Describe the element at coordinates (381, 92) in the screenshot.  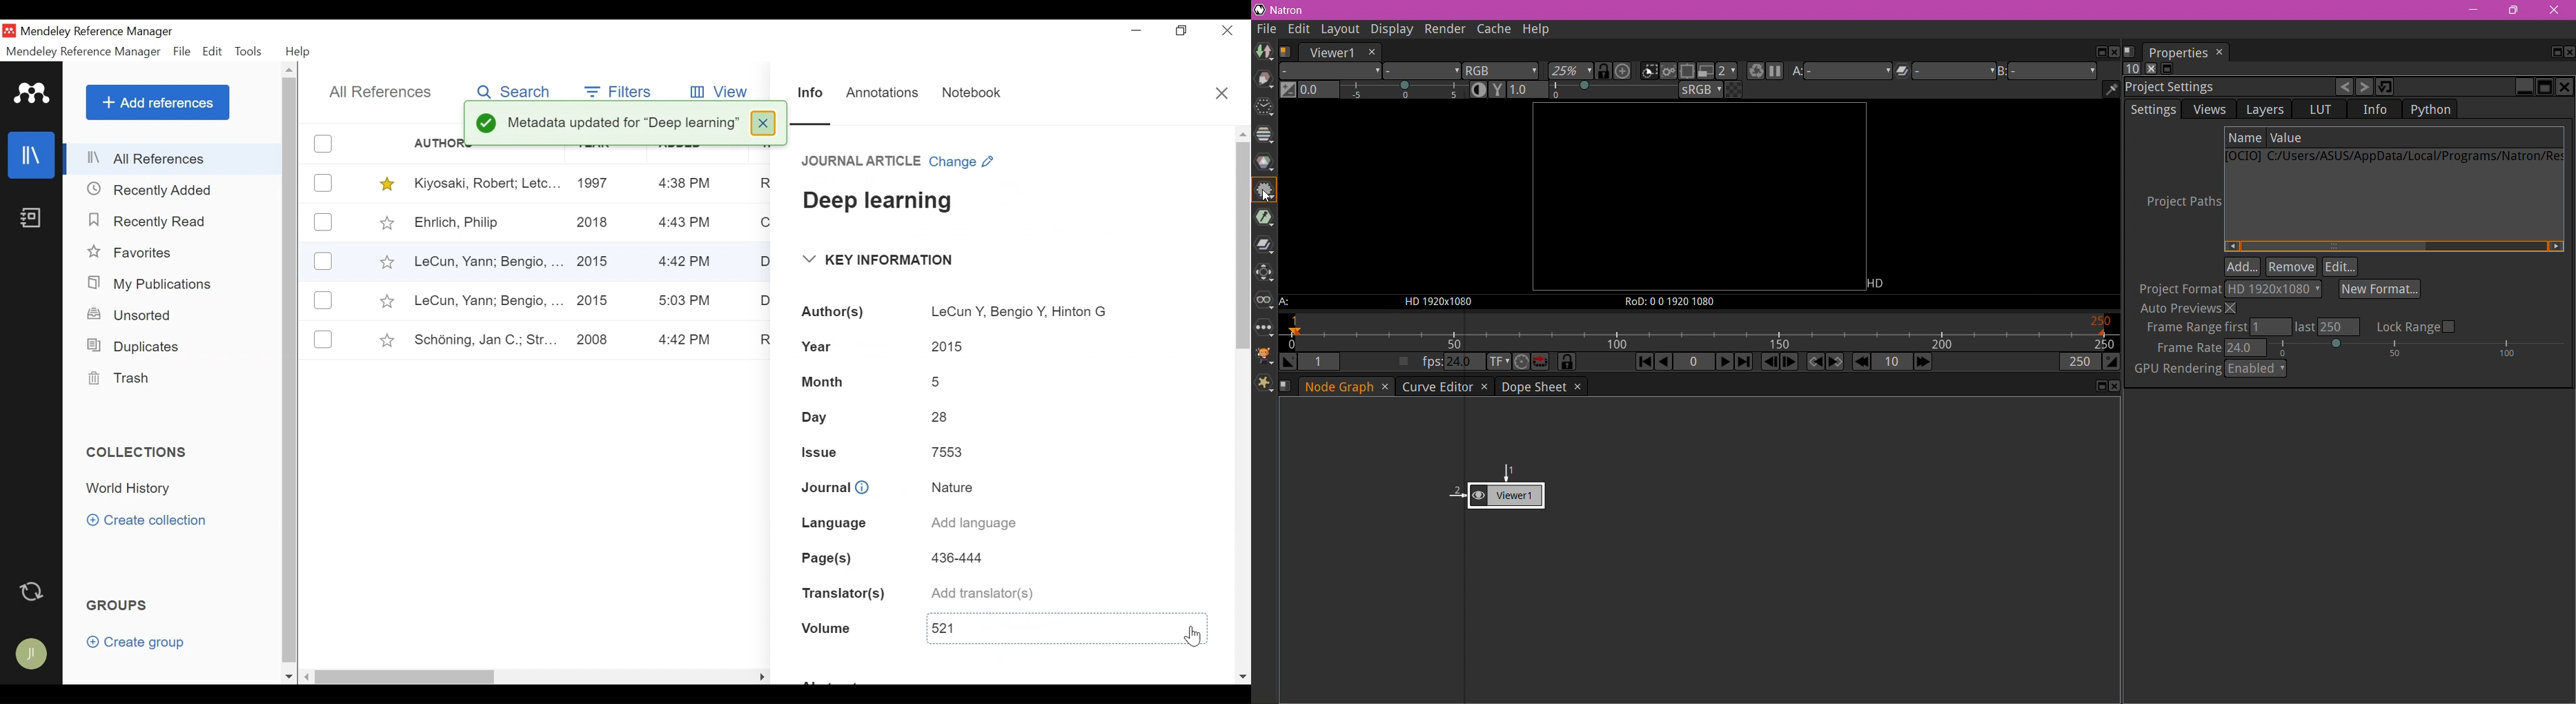
I see `All References` at that location.